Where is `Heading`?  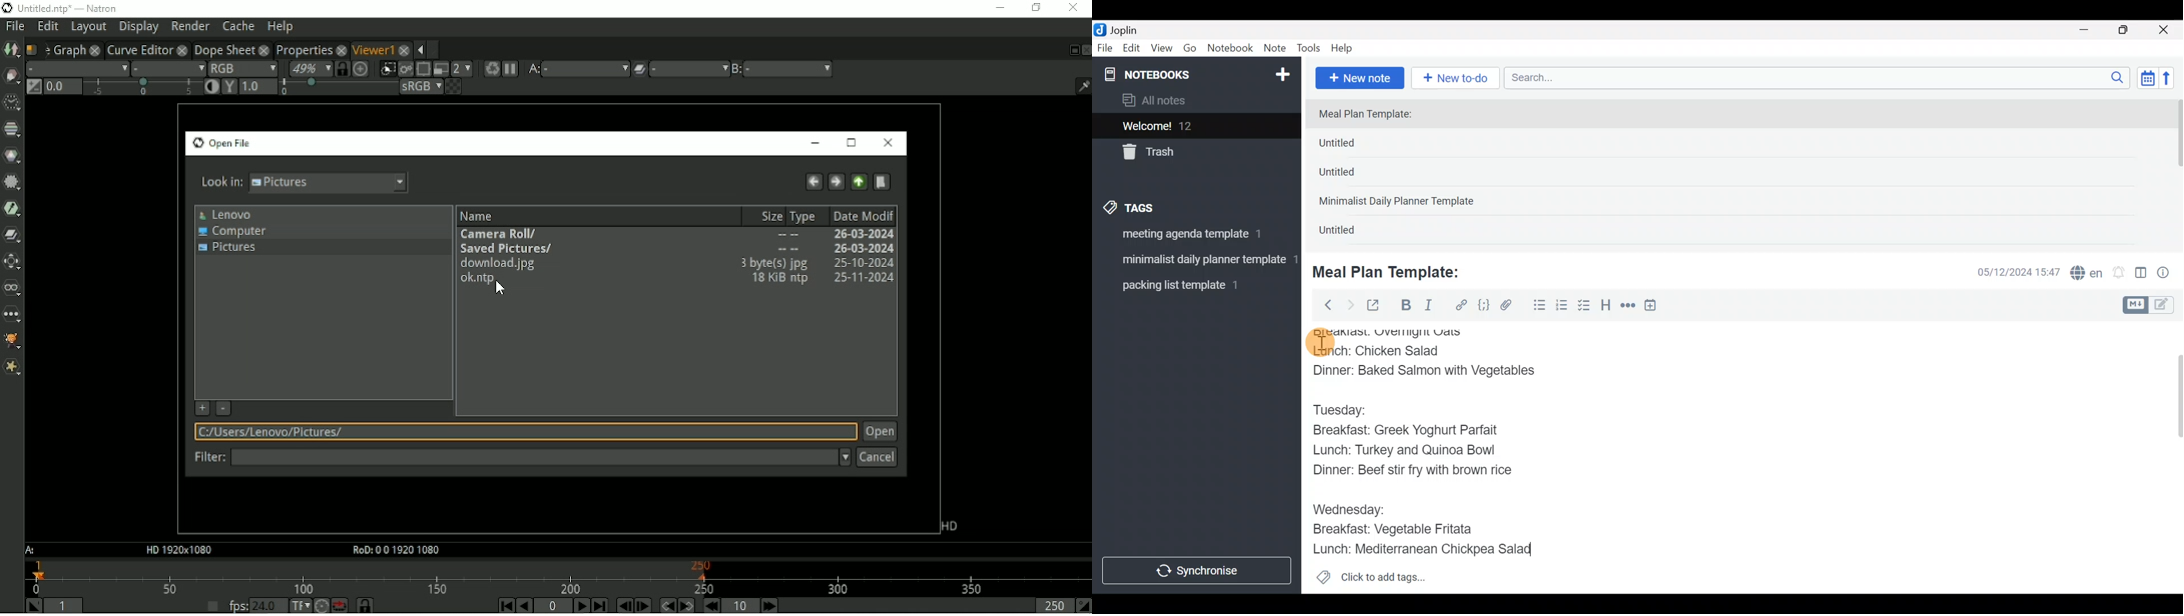 Heading is located at coordinates (1607, 307).